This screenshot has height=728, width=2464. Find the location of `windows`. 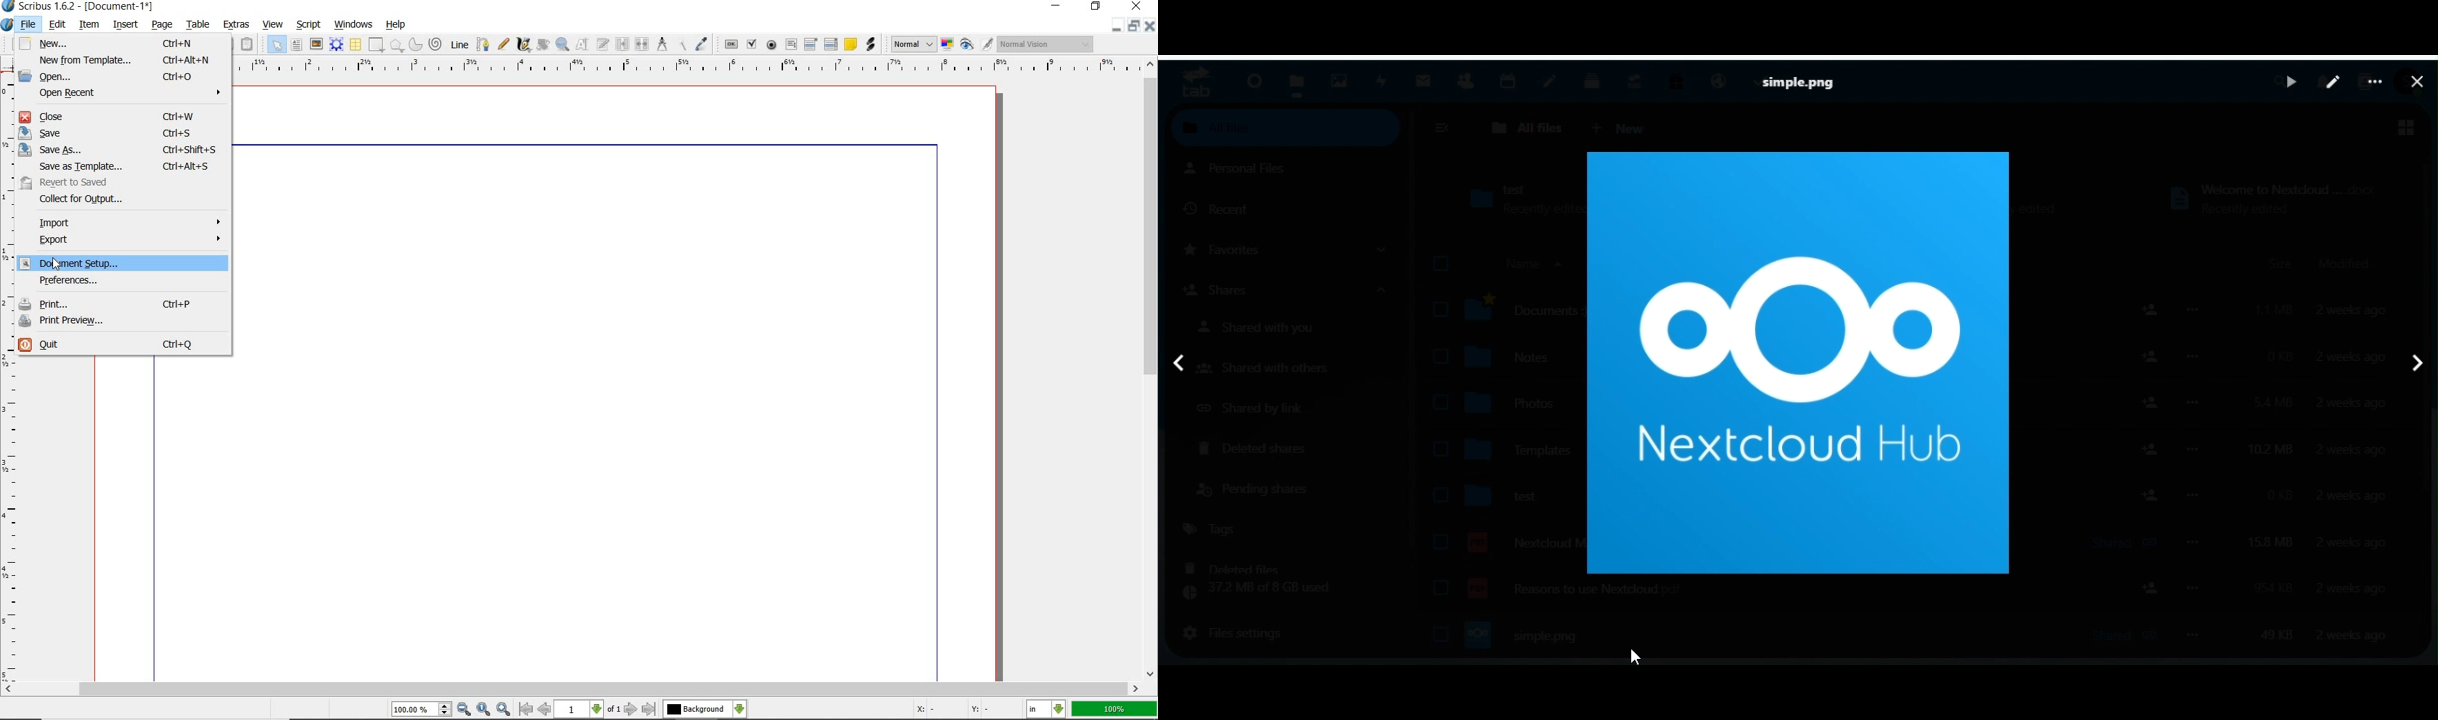

windows is located at coordinates (354, 25).